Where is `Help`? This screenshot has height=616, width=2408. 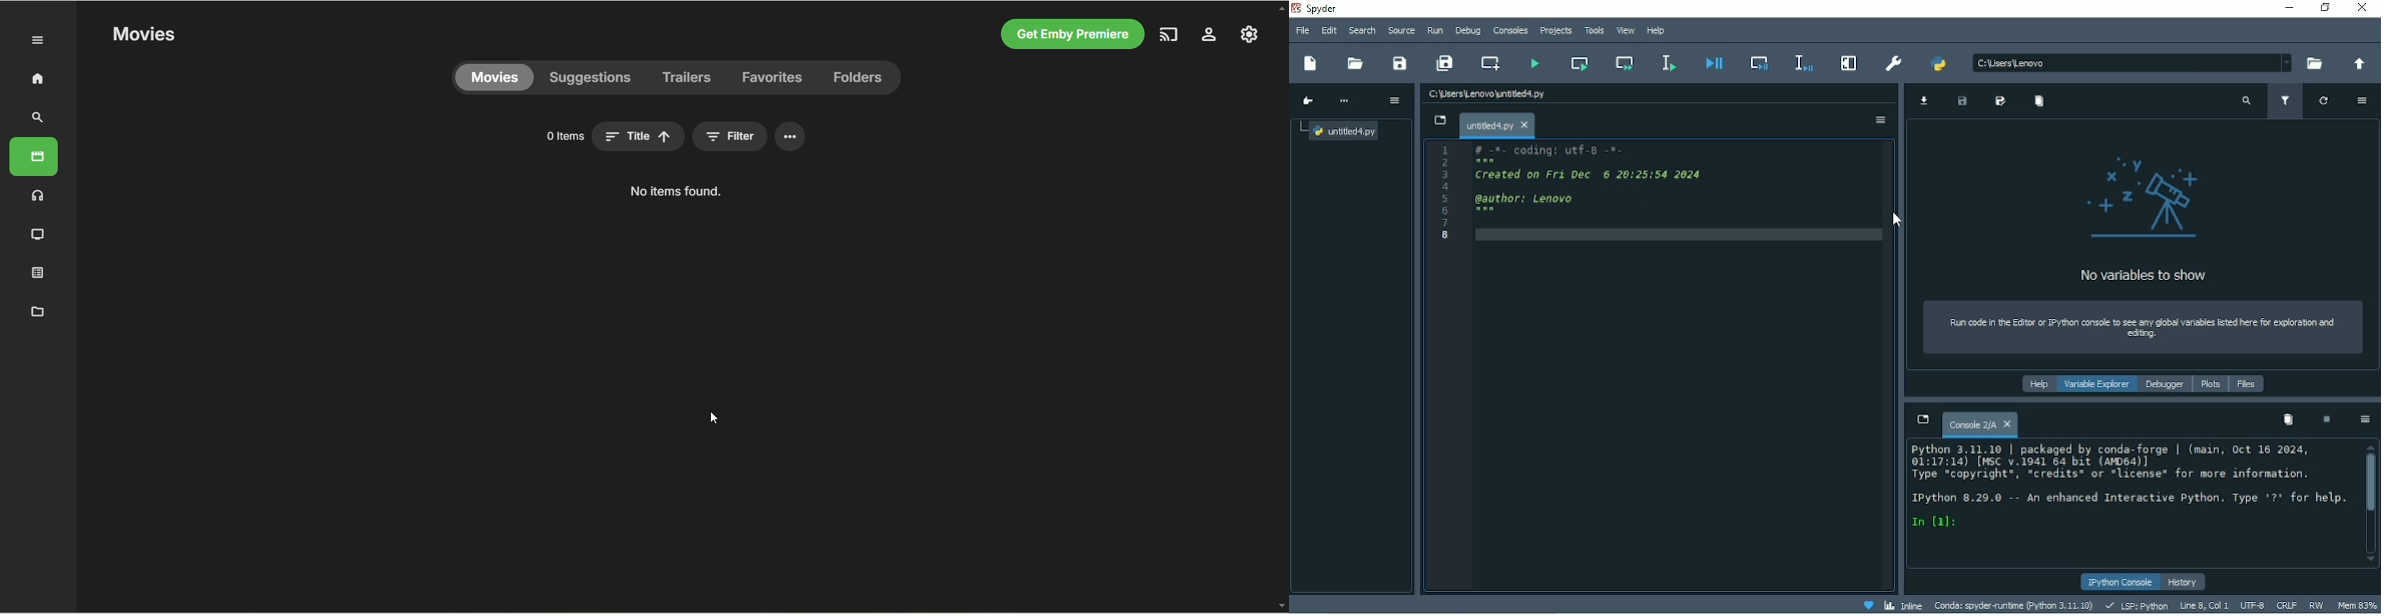 Help is located at coordinates (1657, 31).